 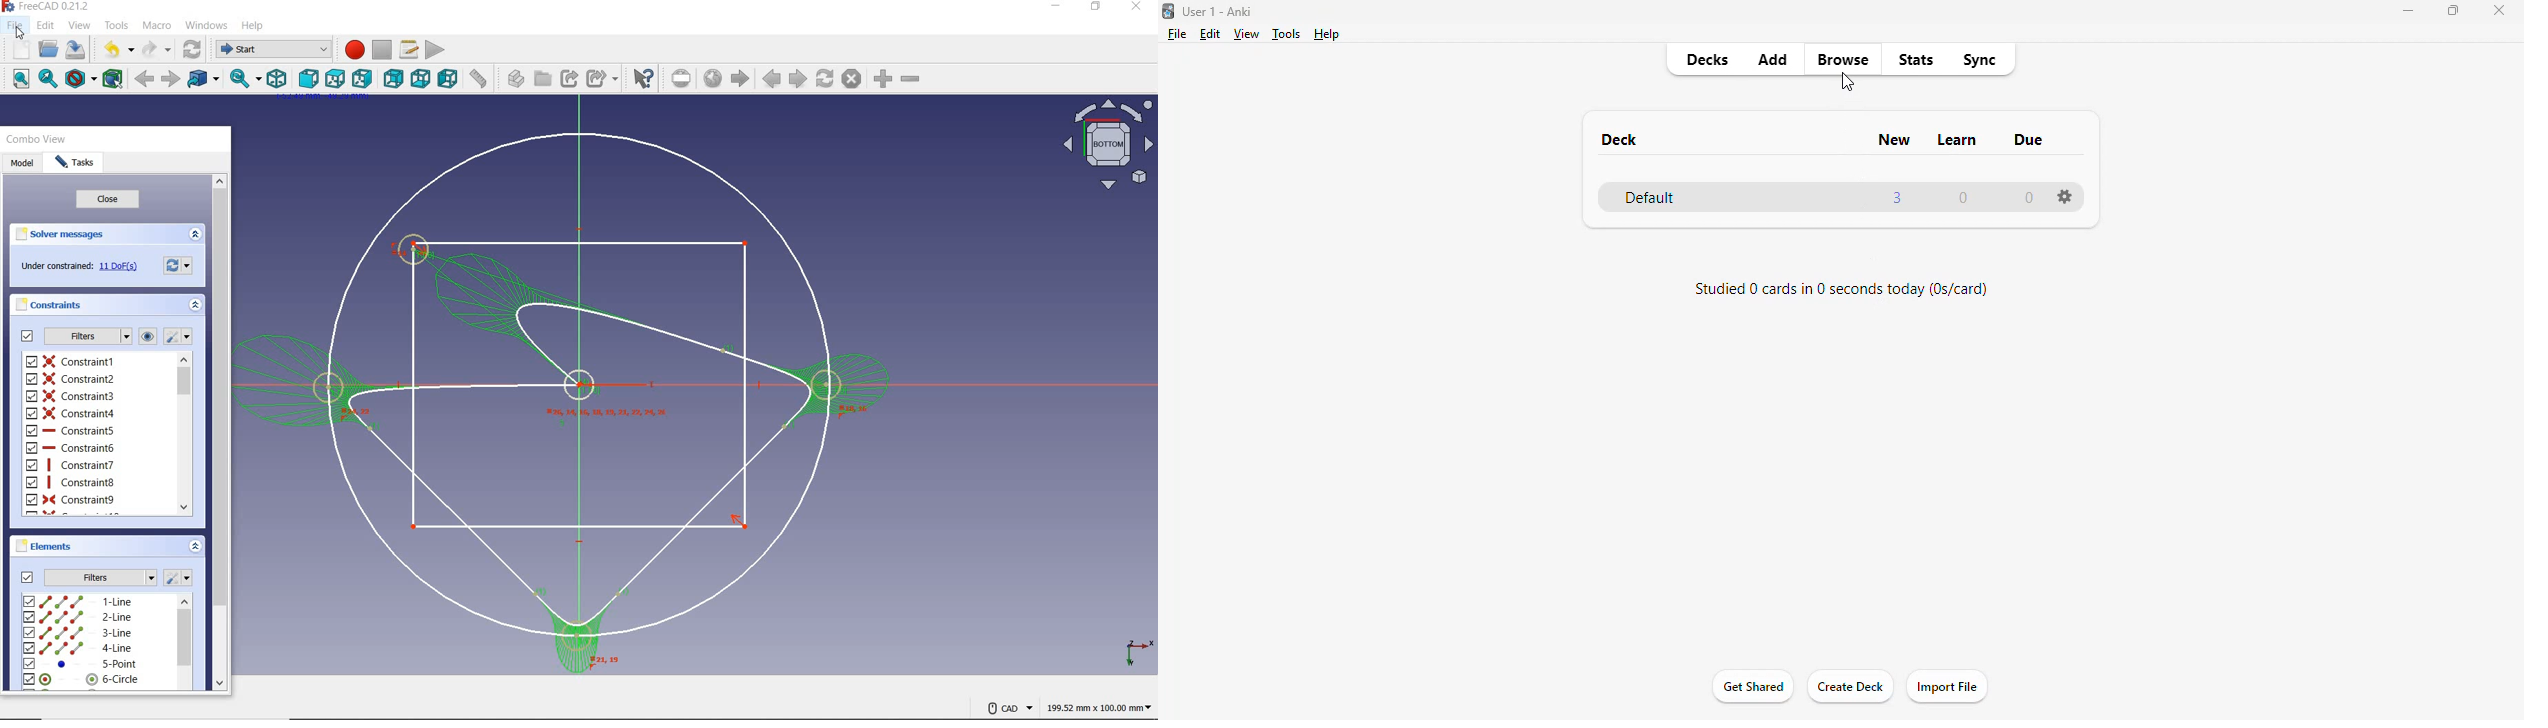 What do you see at coordinates (270, 48) in the screenshot?
I see `switch between workbenches` at bounding box center [270, 48].